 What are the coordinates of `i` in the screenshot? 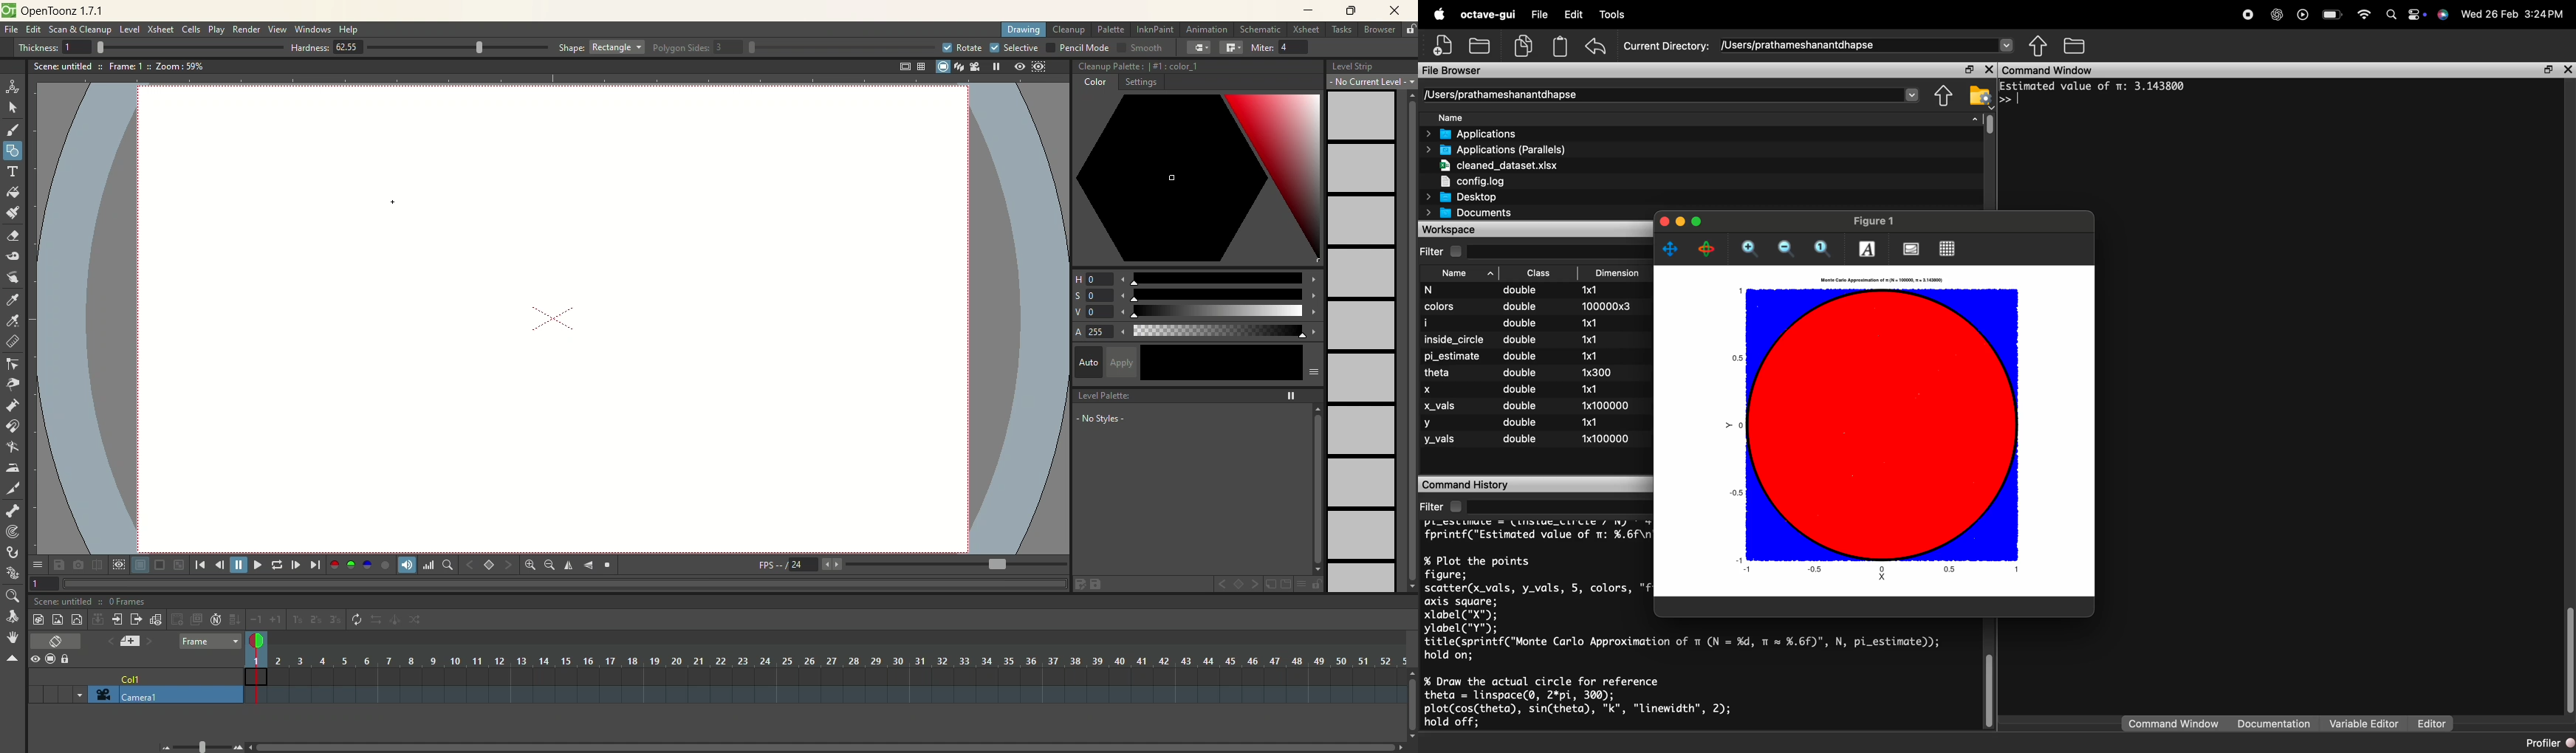 It's located at (1438, 322).